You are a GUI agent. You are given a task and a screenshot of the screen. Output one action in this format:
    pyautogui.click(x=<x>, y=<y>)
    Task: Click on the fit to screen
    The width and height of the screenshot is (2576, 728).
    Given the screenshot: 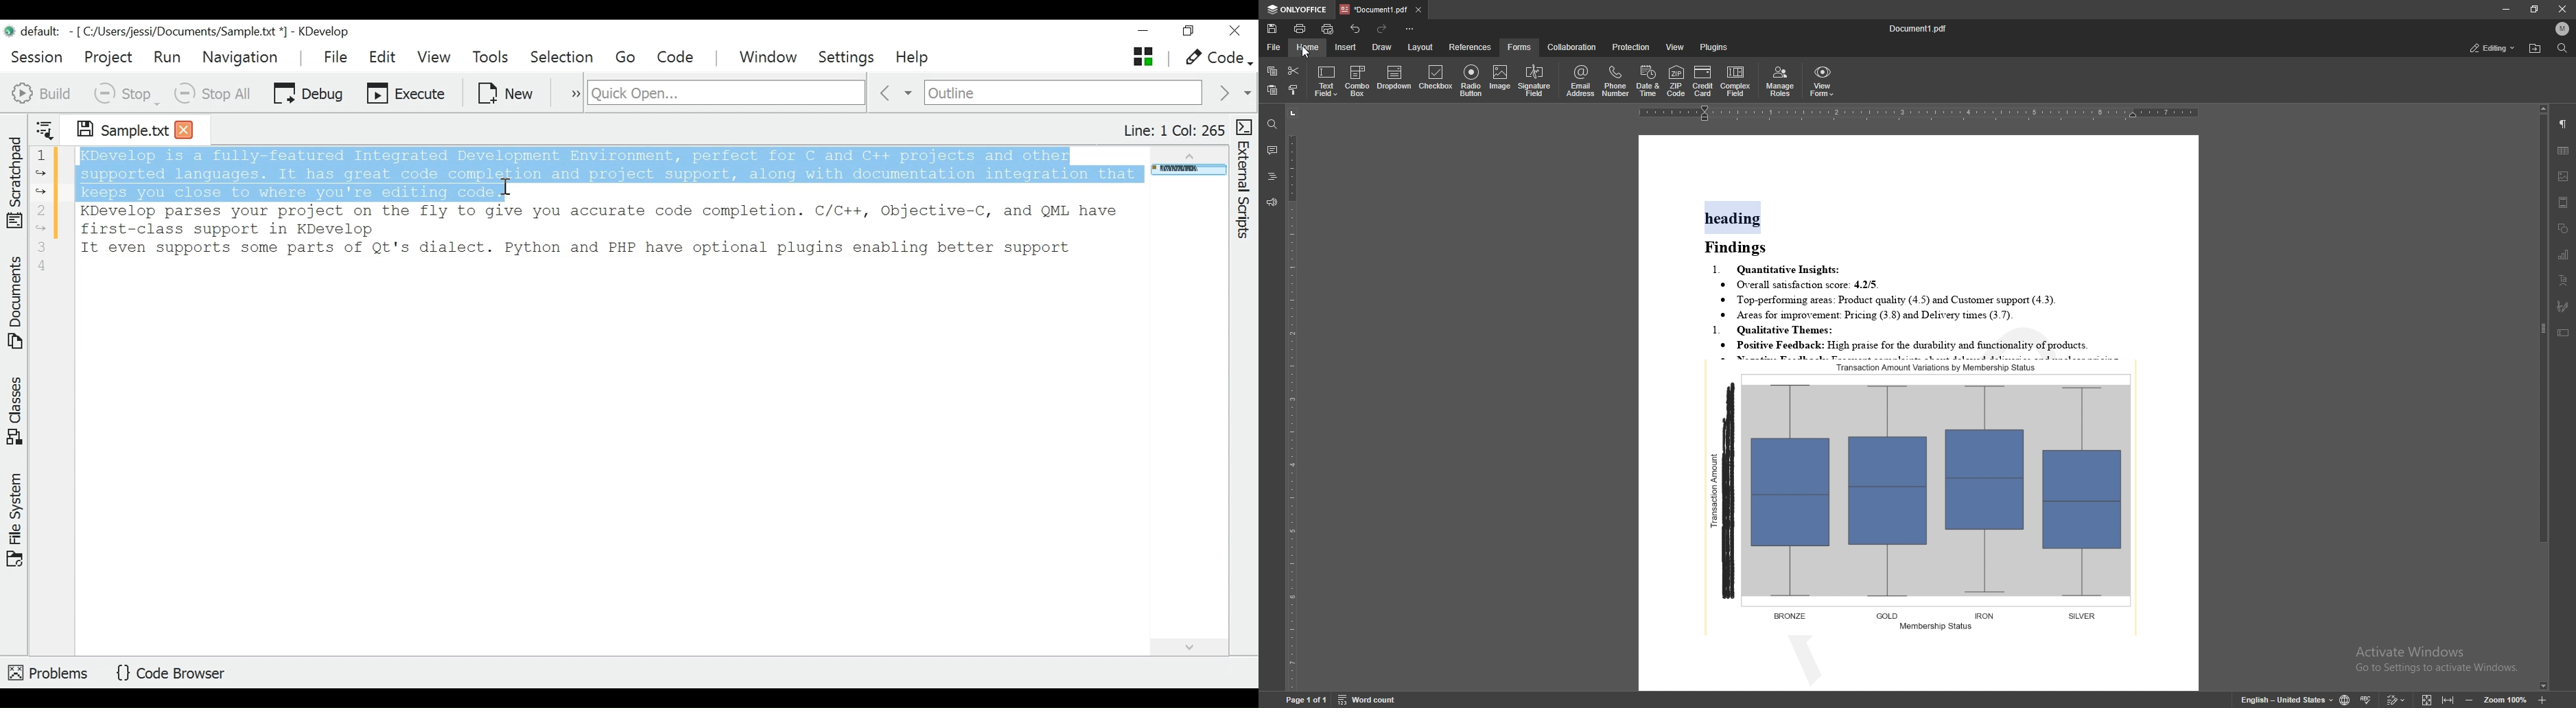 What is the action you would take?
    pyautogui.click(x=2426, y=698)
    